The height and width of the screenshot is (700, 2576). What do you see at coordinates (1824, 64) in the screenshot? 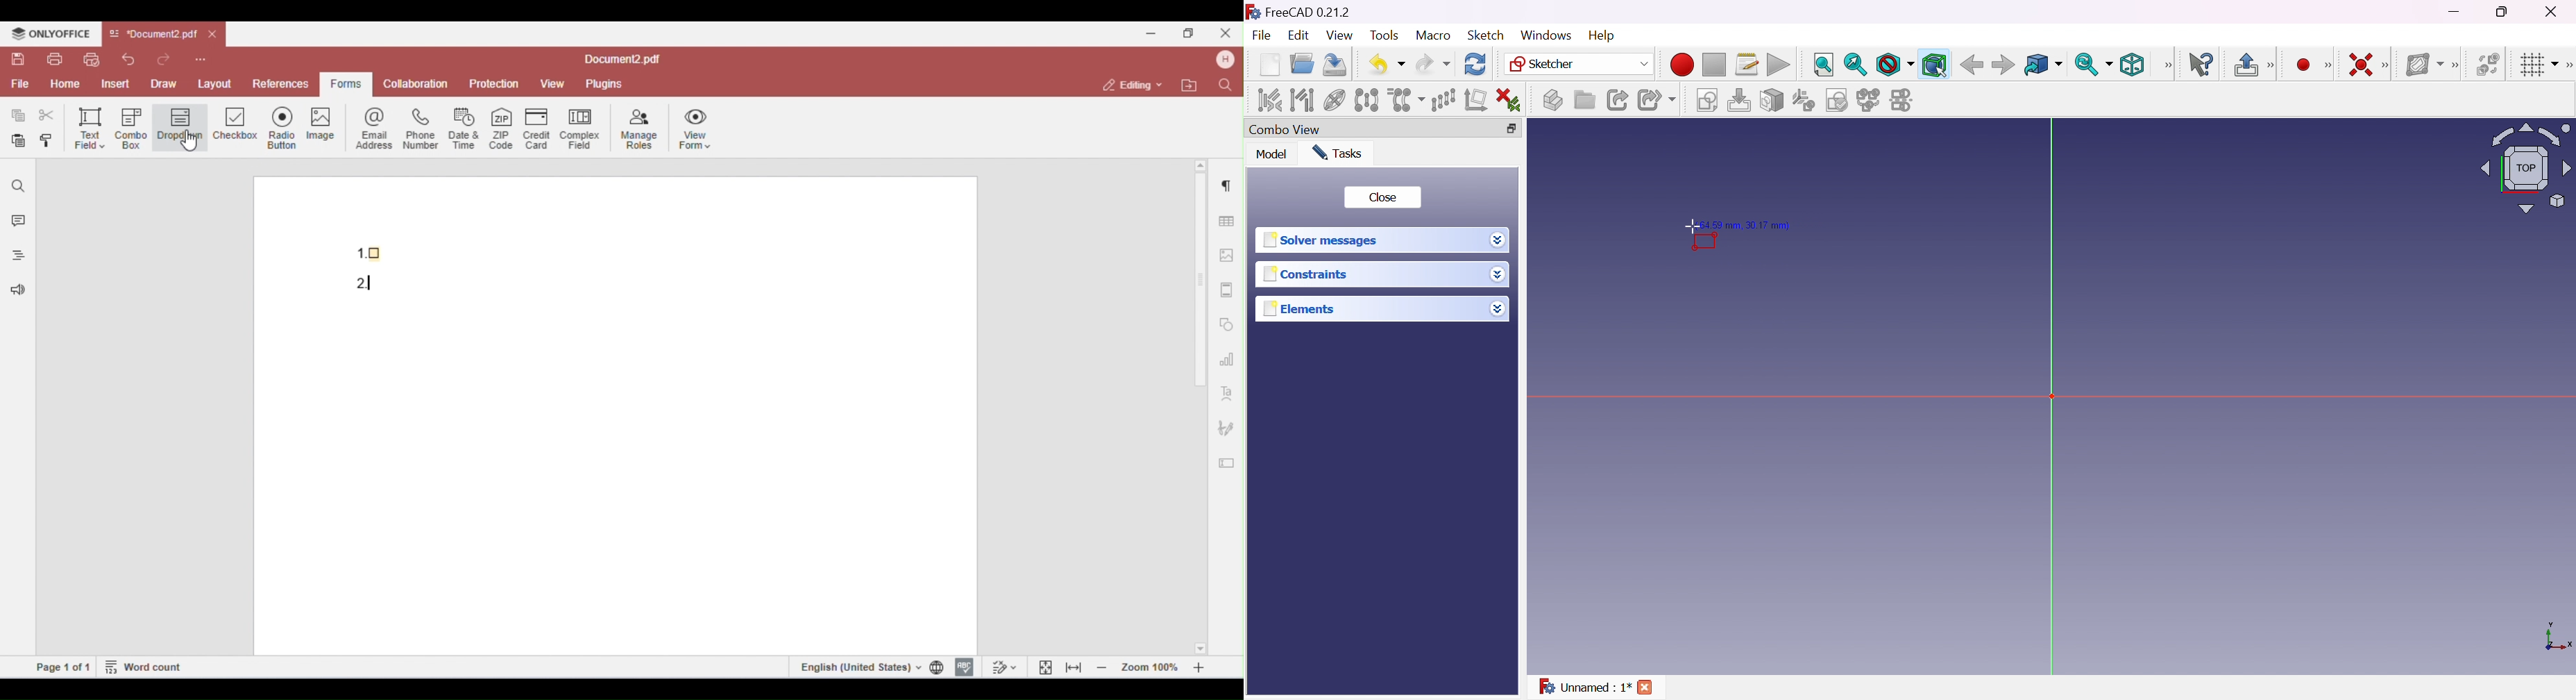
I see `Fit all` at bounding box center [1824, 64].